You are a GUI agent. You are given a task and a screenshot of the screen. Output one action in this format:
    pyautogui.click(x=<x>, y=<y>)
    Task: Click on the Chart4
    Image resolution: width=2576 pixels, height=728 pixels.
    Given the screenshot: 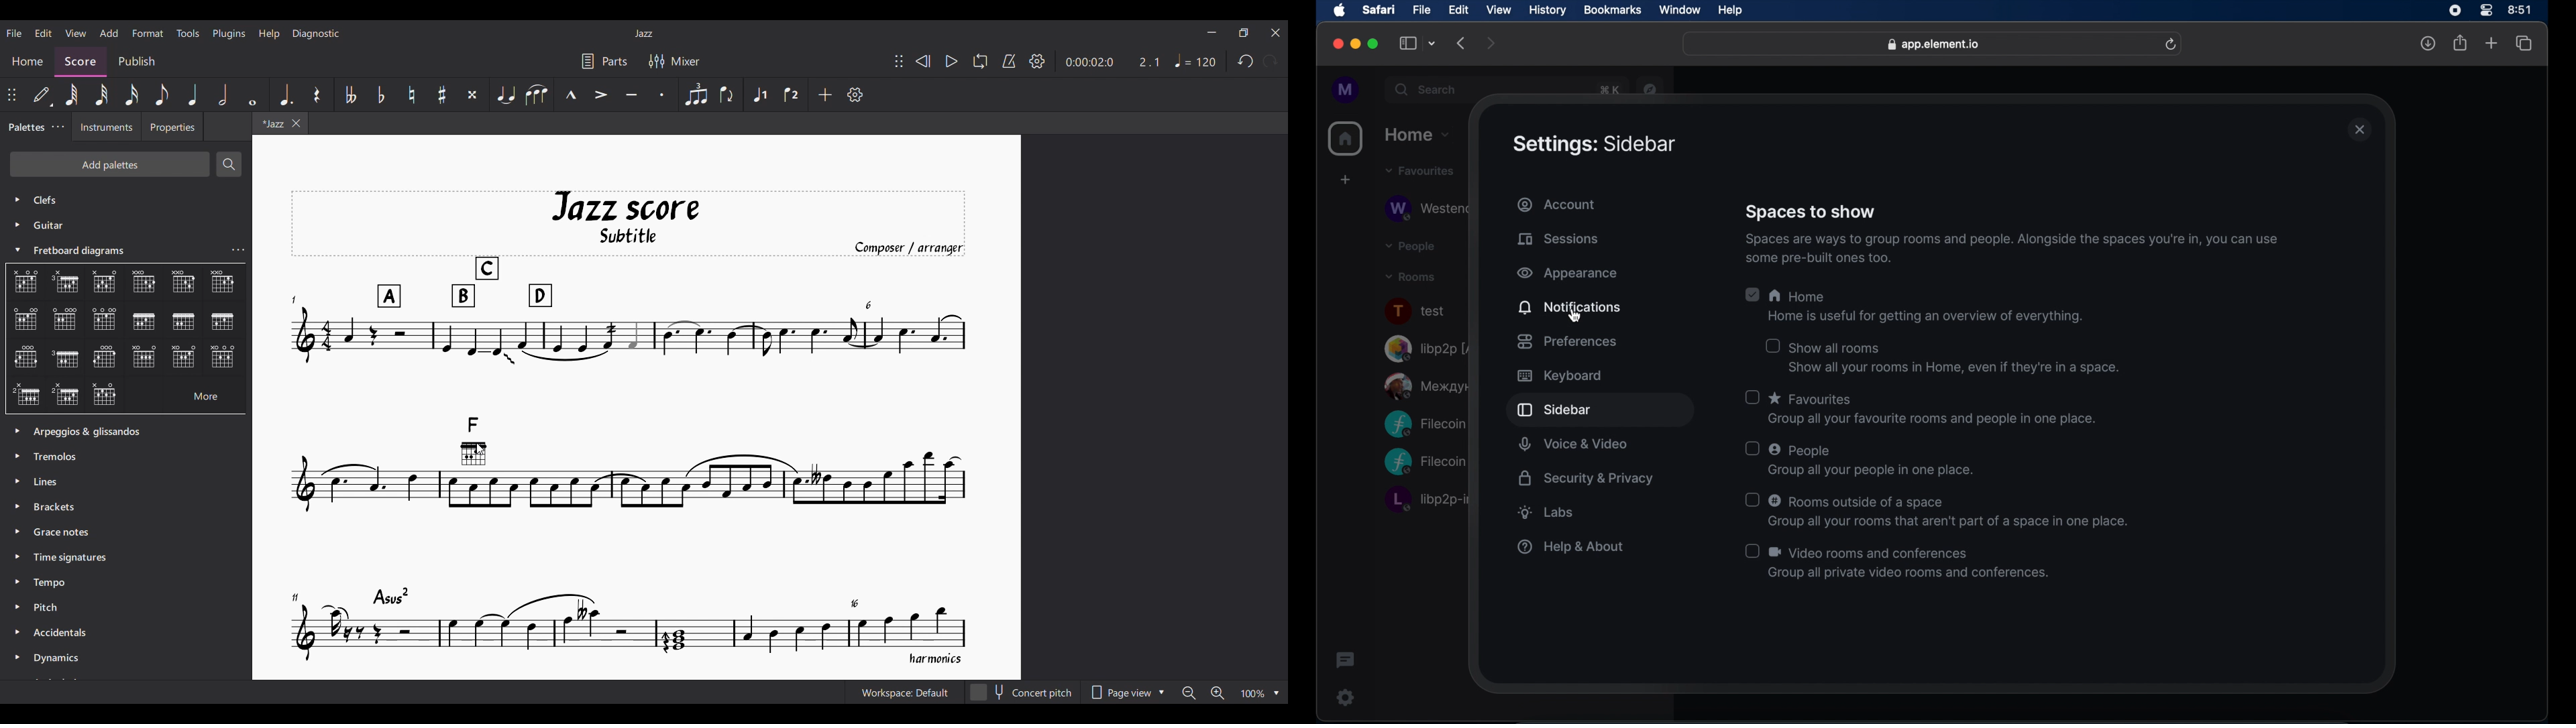 What is the action you would take?
    pyautogui.click(x=142, y=282)
    